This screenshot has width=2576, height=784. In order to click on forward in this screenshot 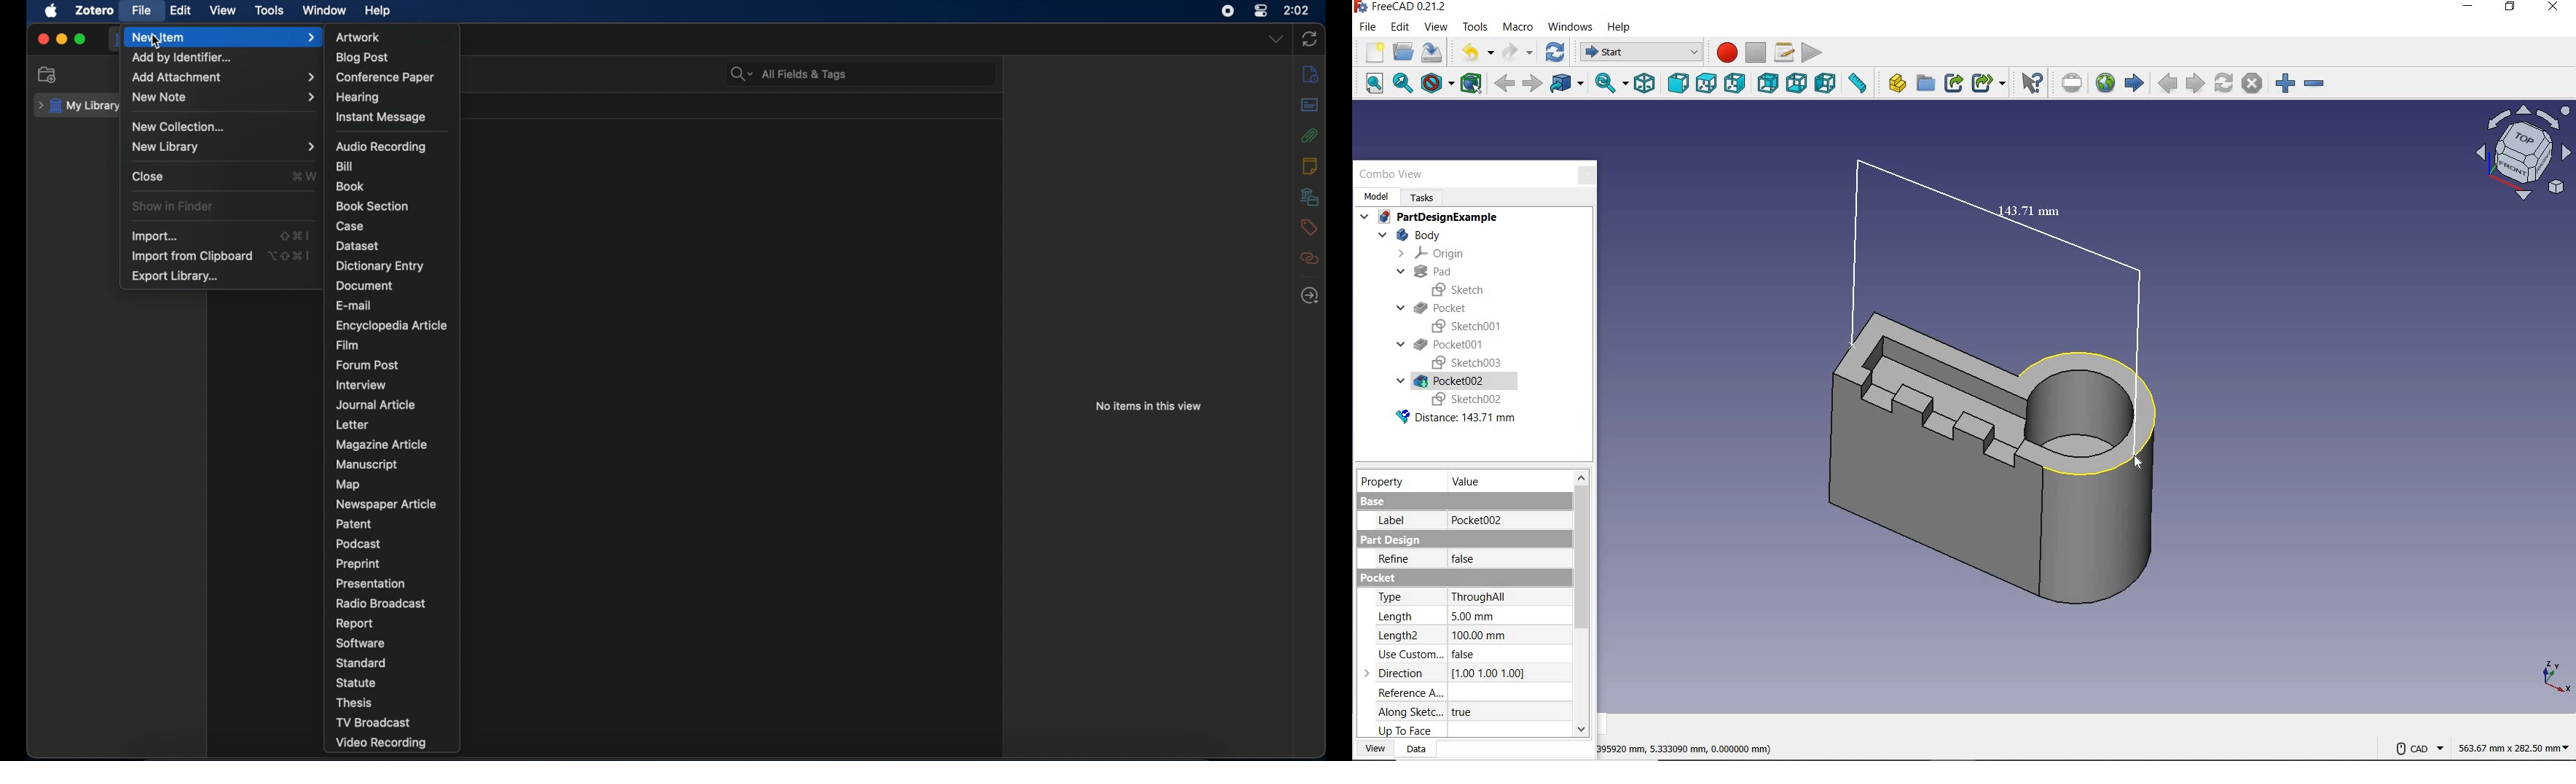, I will do `click(1532, 84)`.